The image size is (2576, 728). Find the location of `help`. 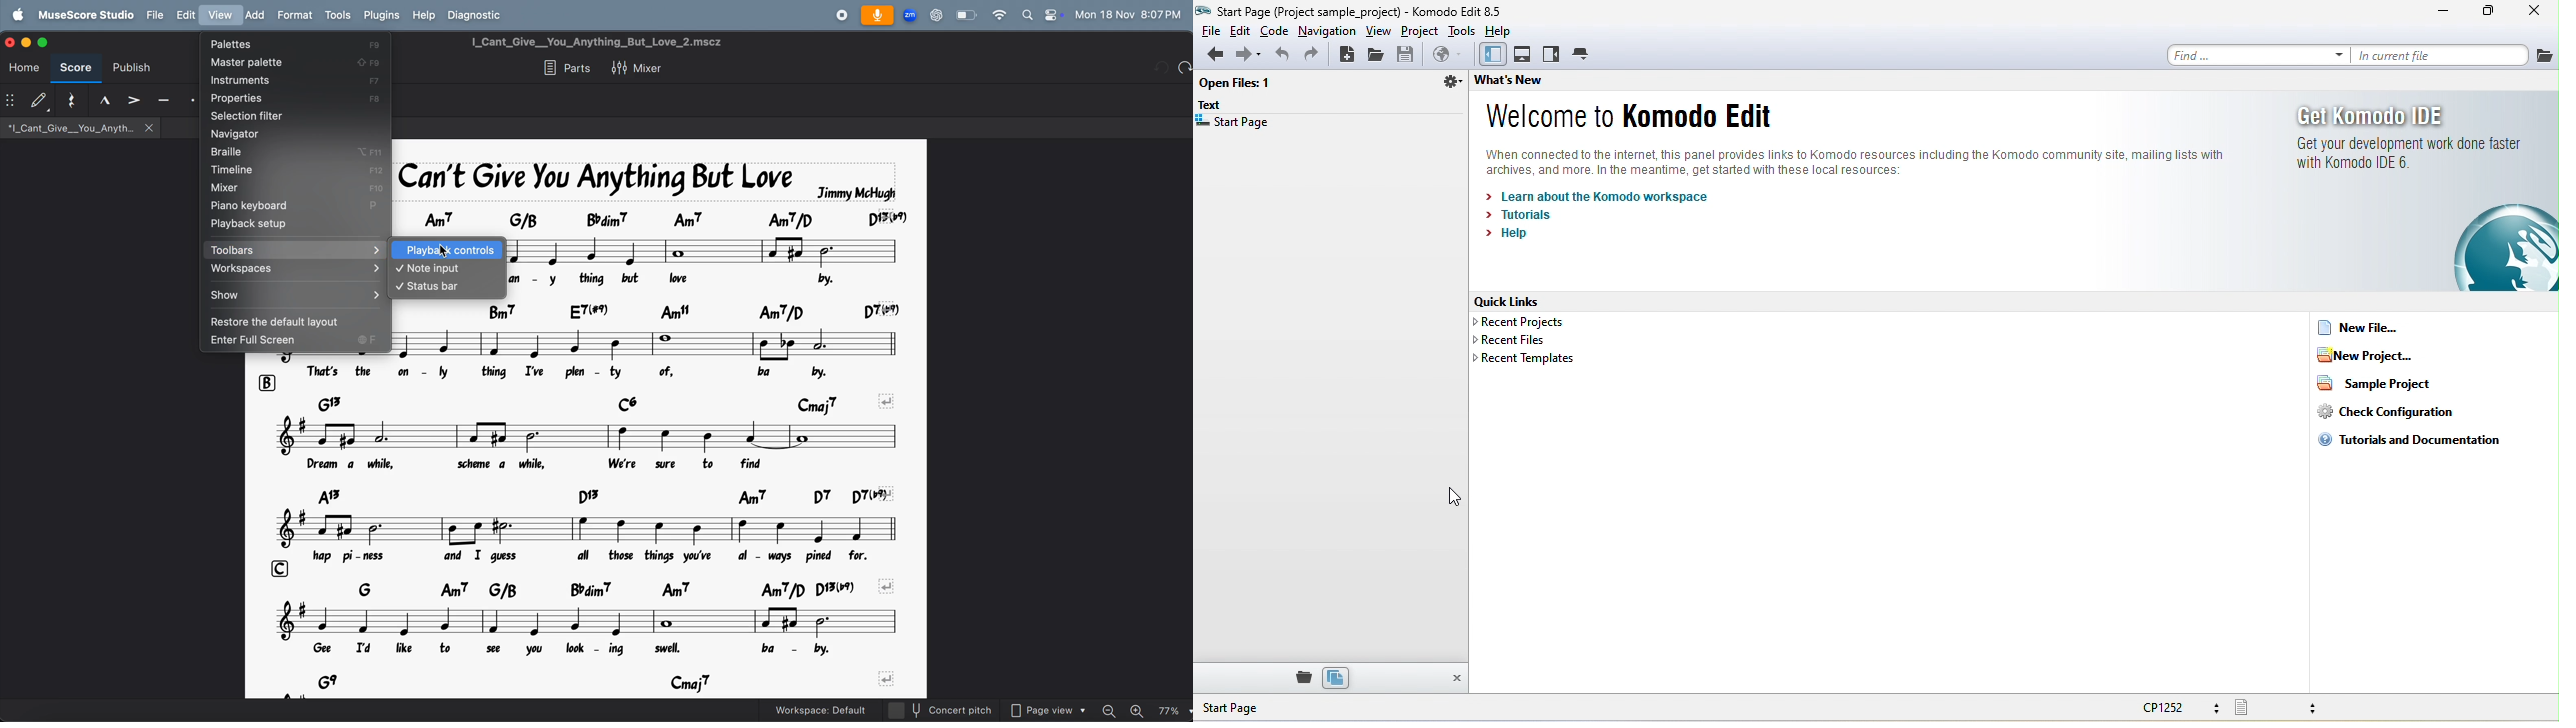

help is located at coordinates (425, 17).